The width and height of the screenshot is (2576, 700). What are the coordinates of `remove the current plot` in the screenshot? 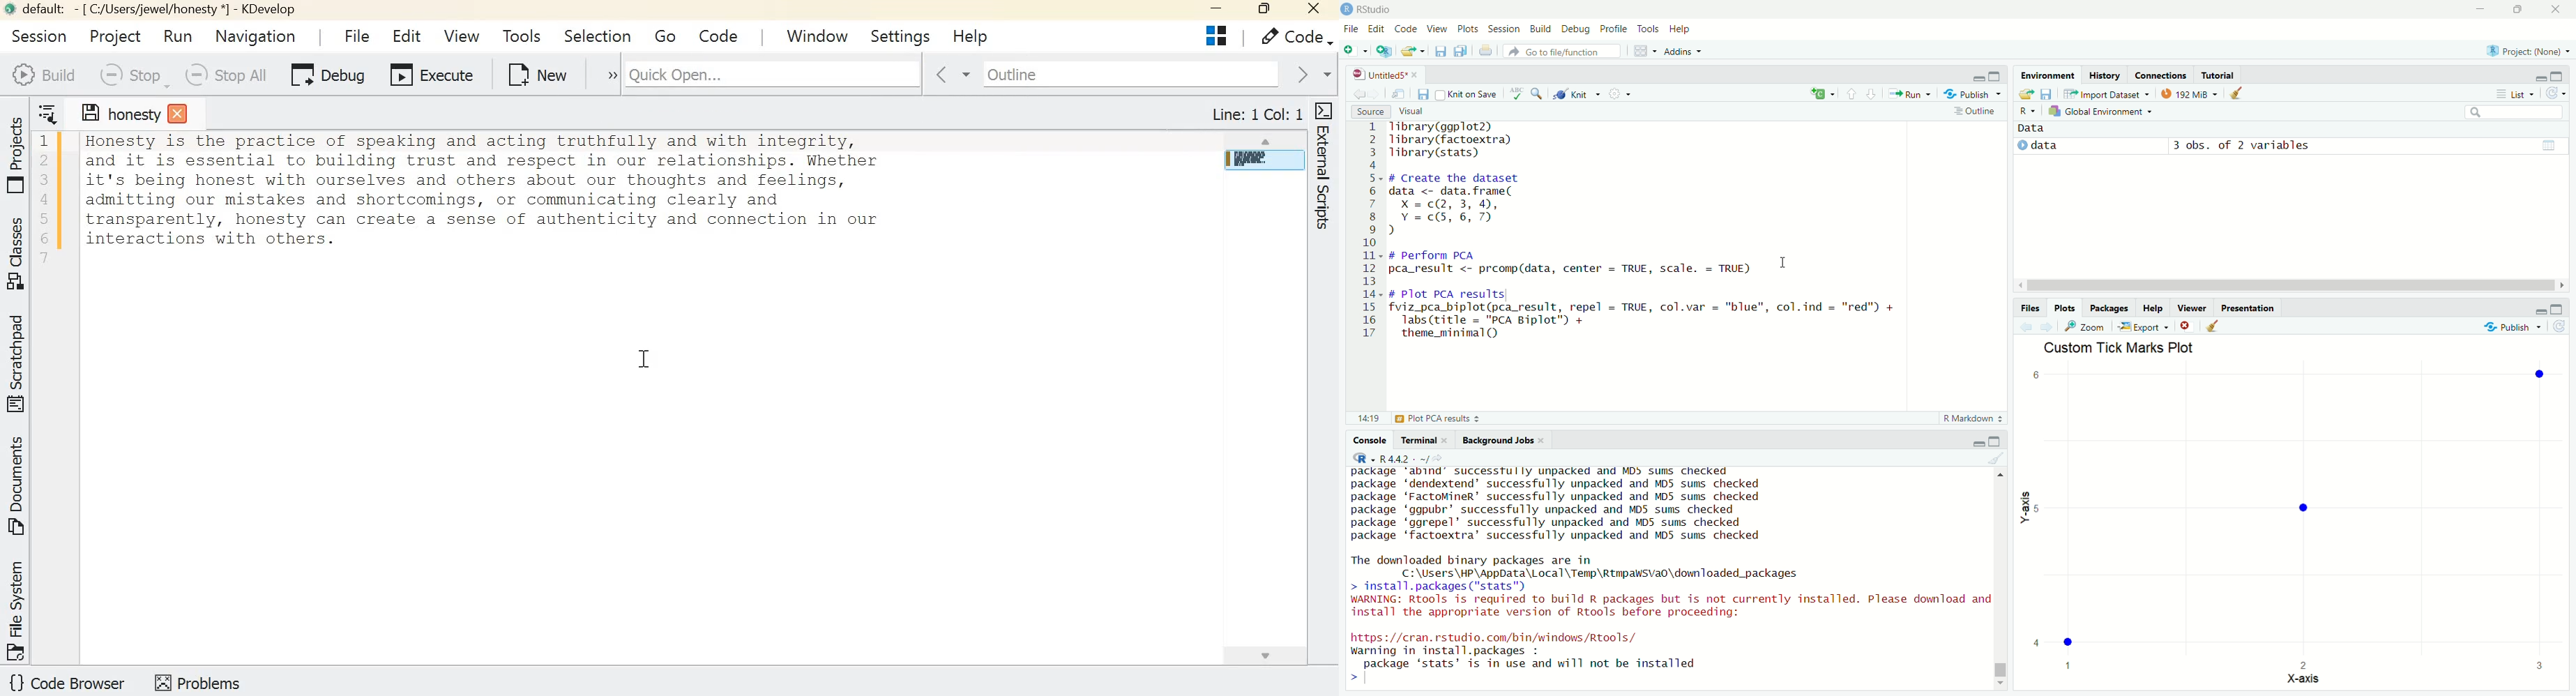 It's located at (2186, 325).